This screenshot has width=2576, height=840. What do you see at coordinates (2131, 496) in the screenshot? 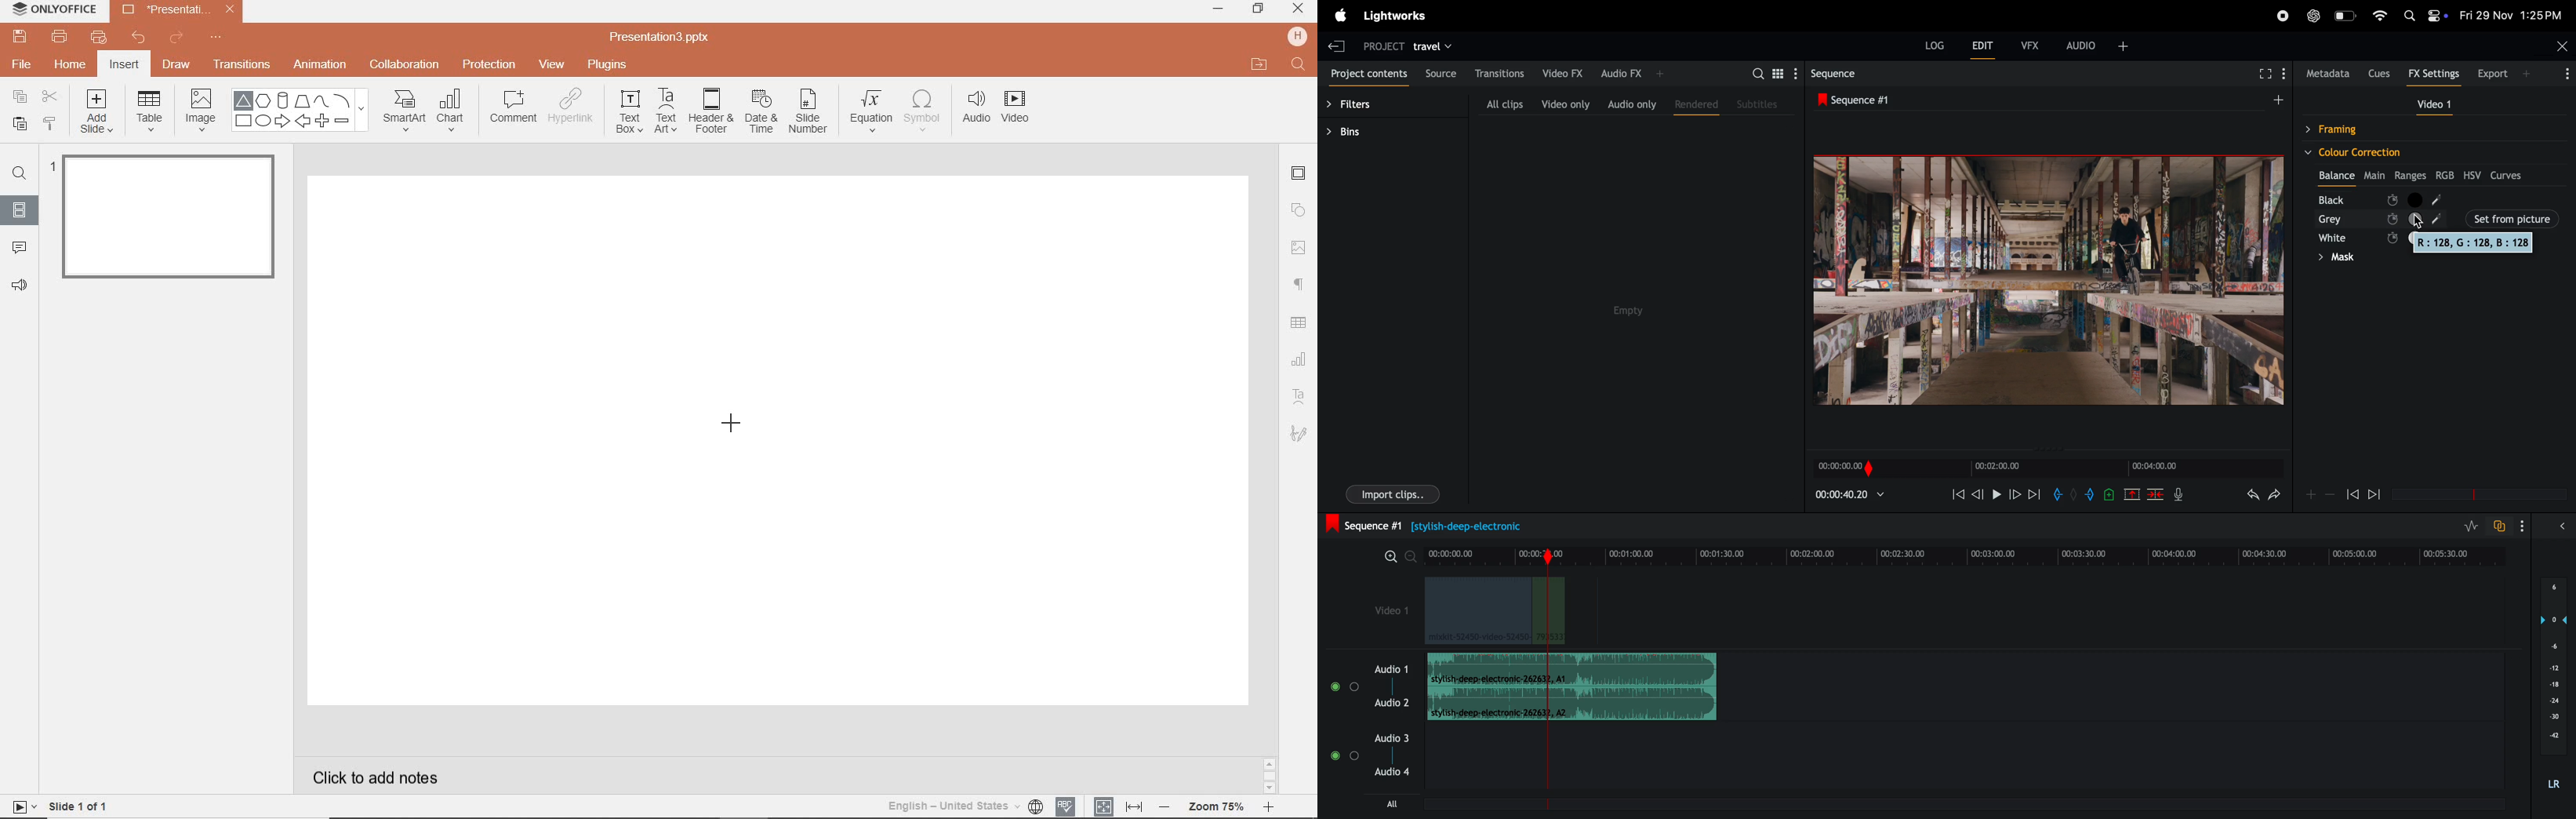
I see `cut` at bounding box center [2131, 496].